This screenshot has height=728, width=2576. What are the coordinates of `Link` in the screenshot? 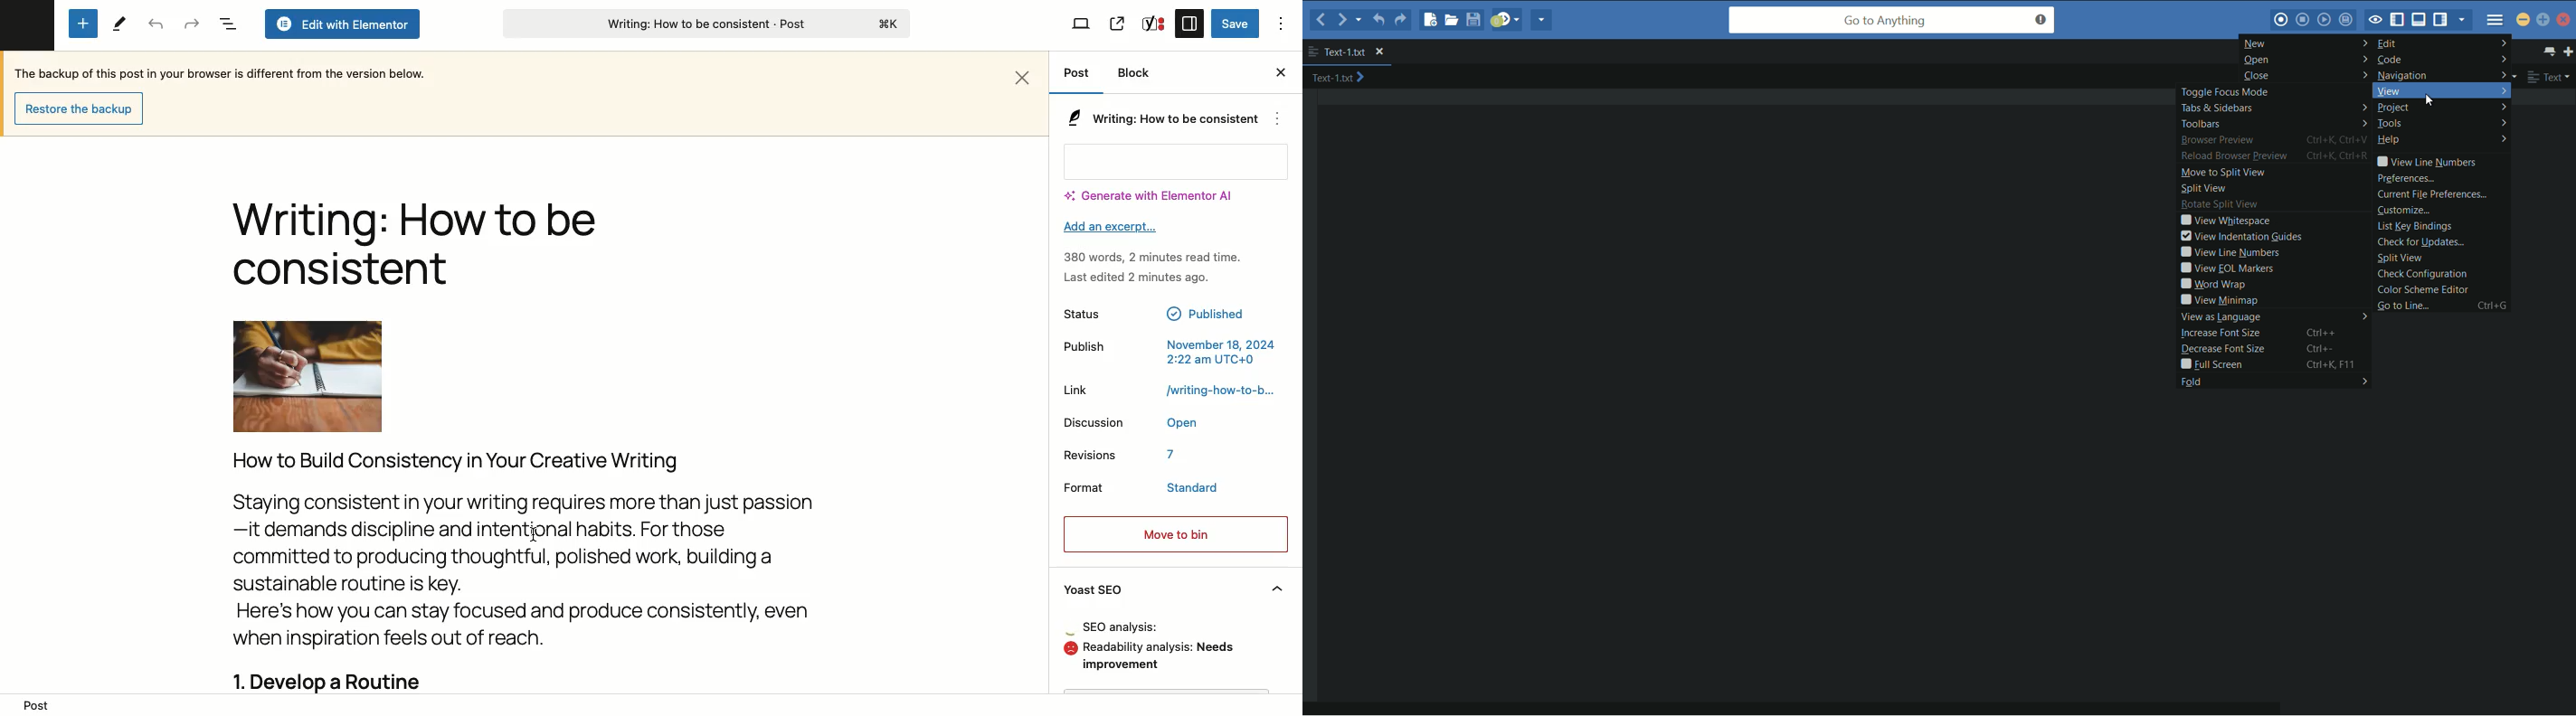 It's located at (1170, 391).